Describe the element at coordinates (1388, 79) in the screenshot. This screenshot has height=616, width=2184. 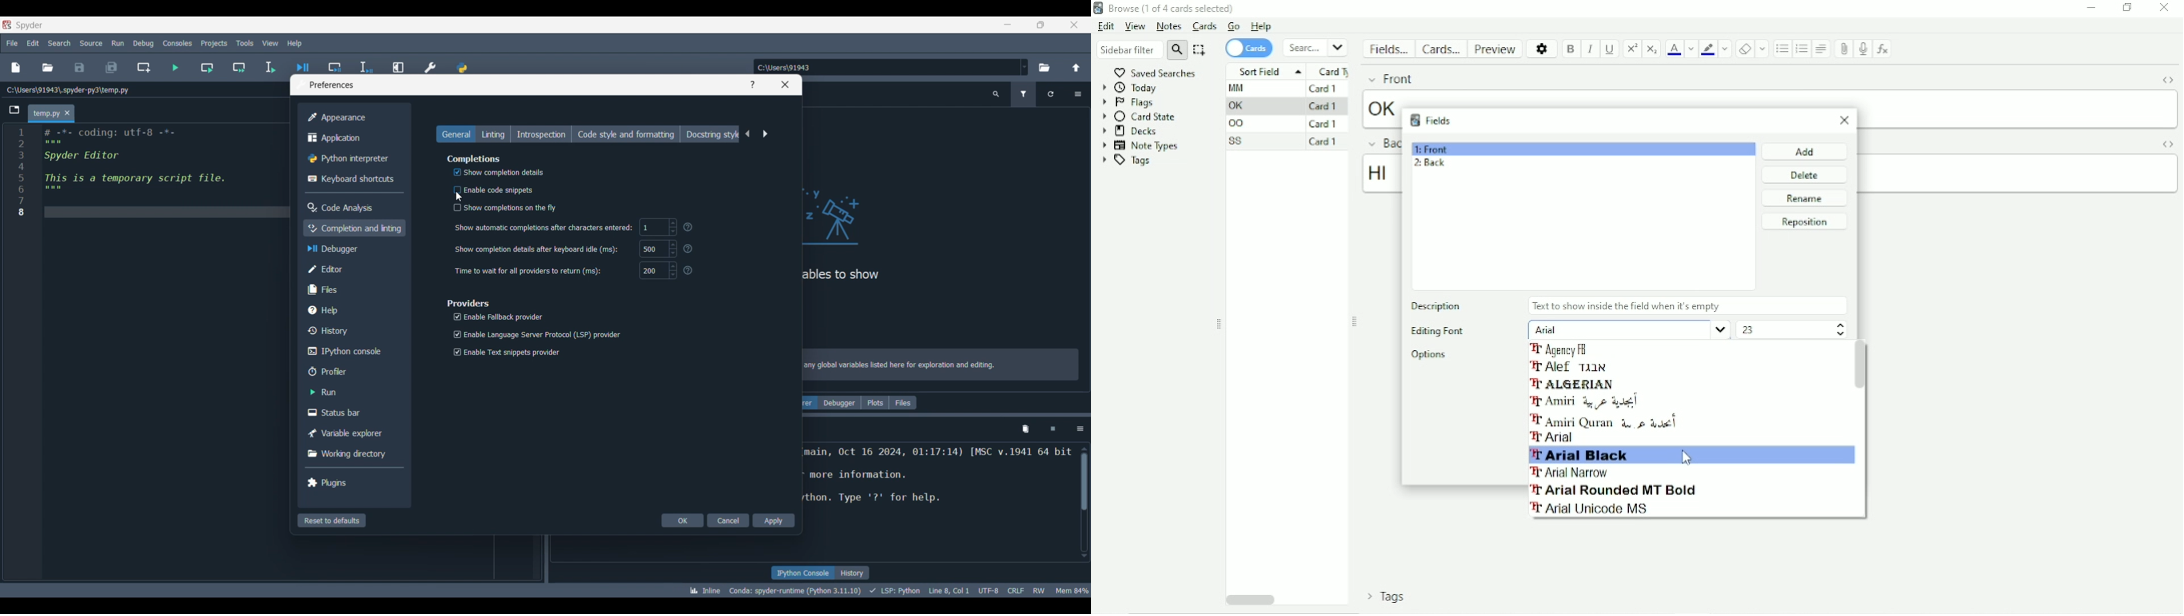
I see `Front` at that location.